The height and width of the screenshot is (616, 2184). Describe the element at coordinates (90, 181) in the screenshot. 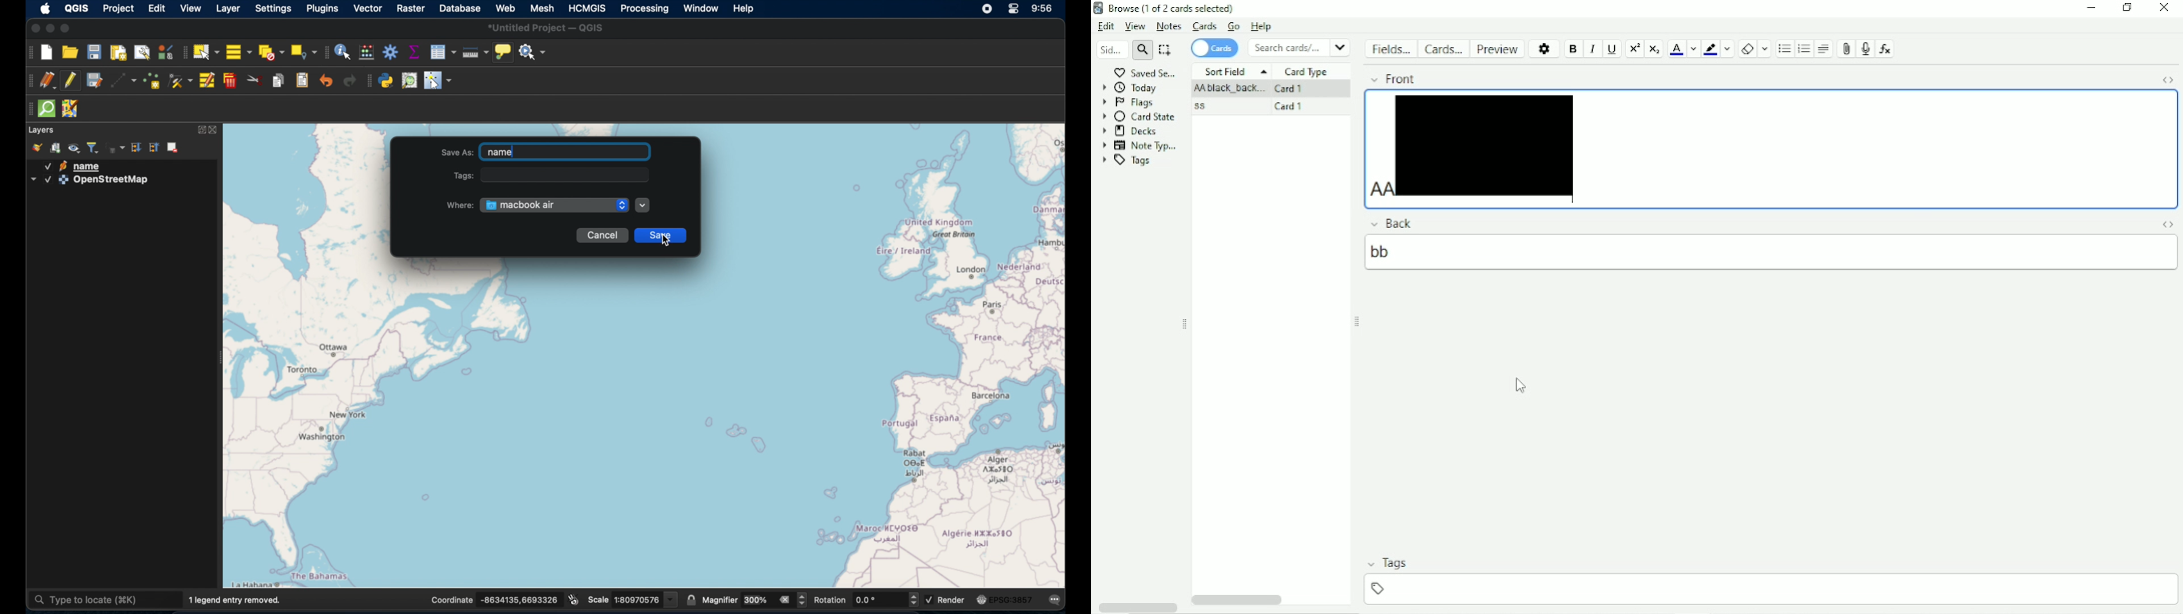

I see `openstreetmap` at that location.